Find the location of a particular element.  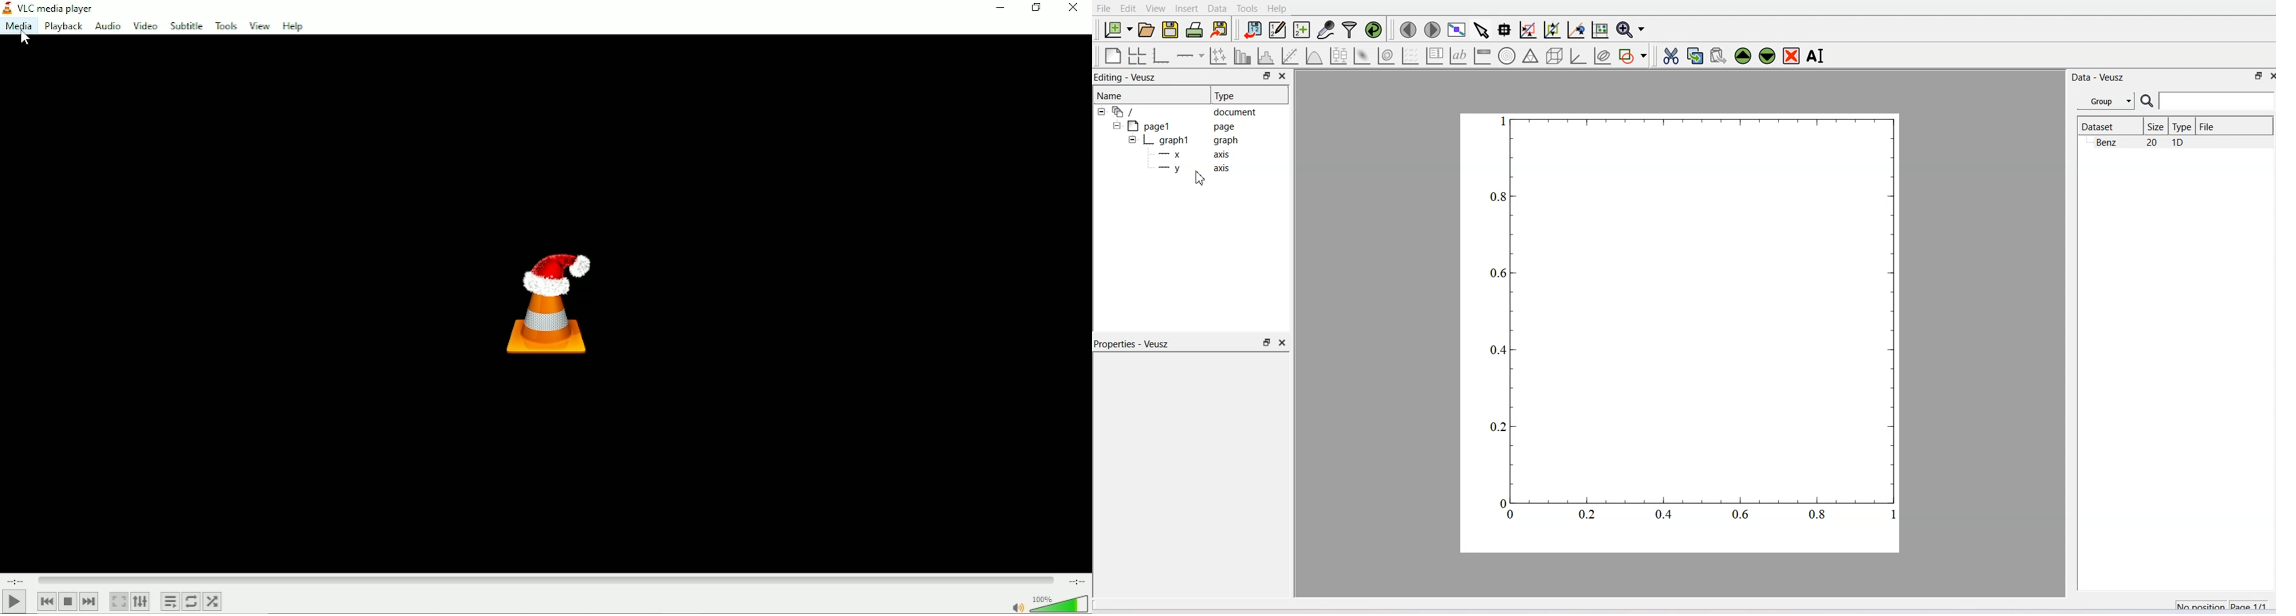

Copy the selected widget is located at coordinates (1695, 56).